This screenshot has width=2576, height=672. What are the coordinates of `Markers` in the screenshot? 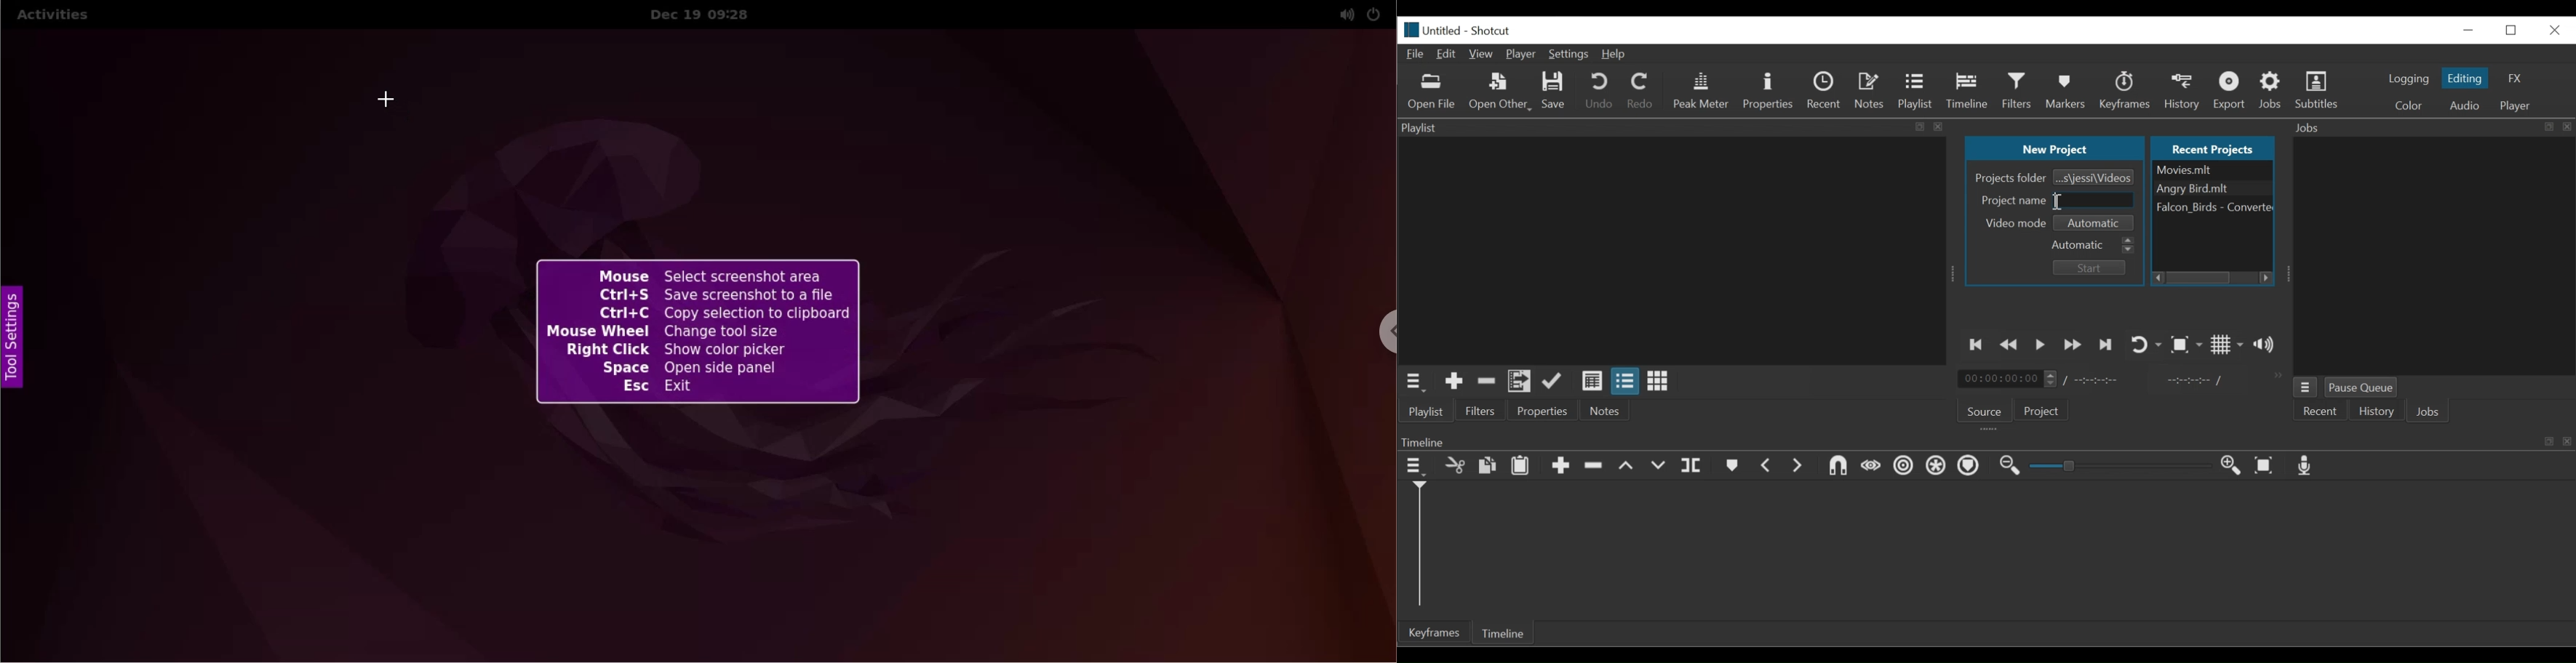 It's located at (2067, 91).